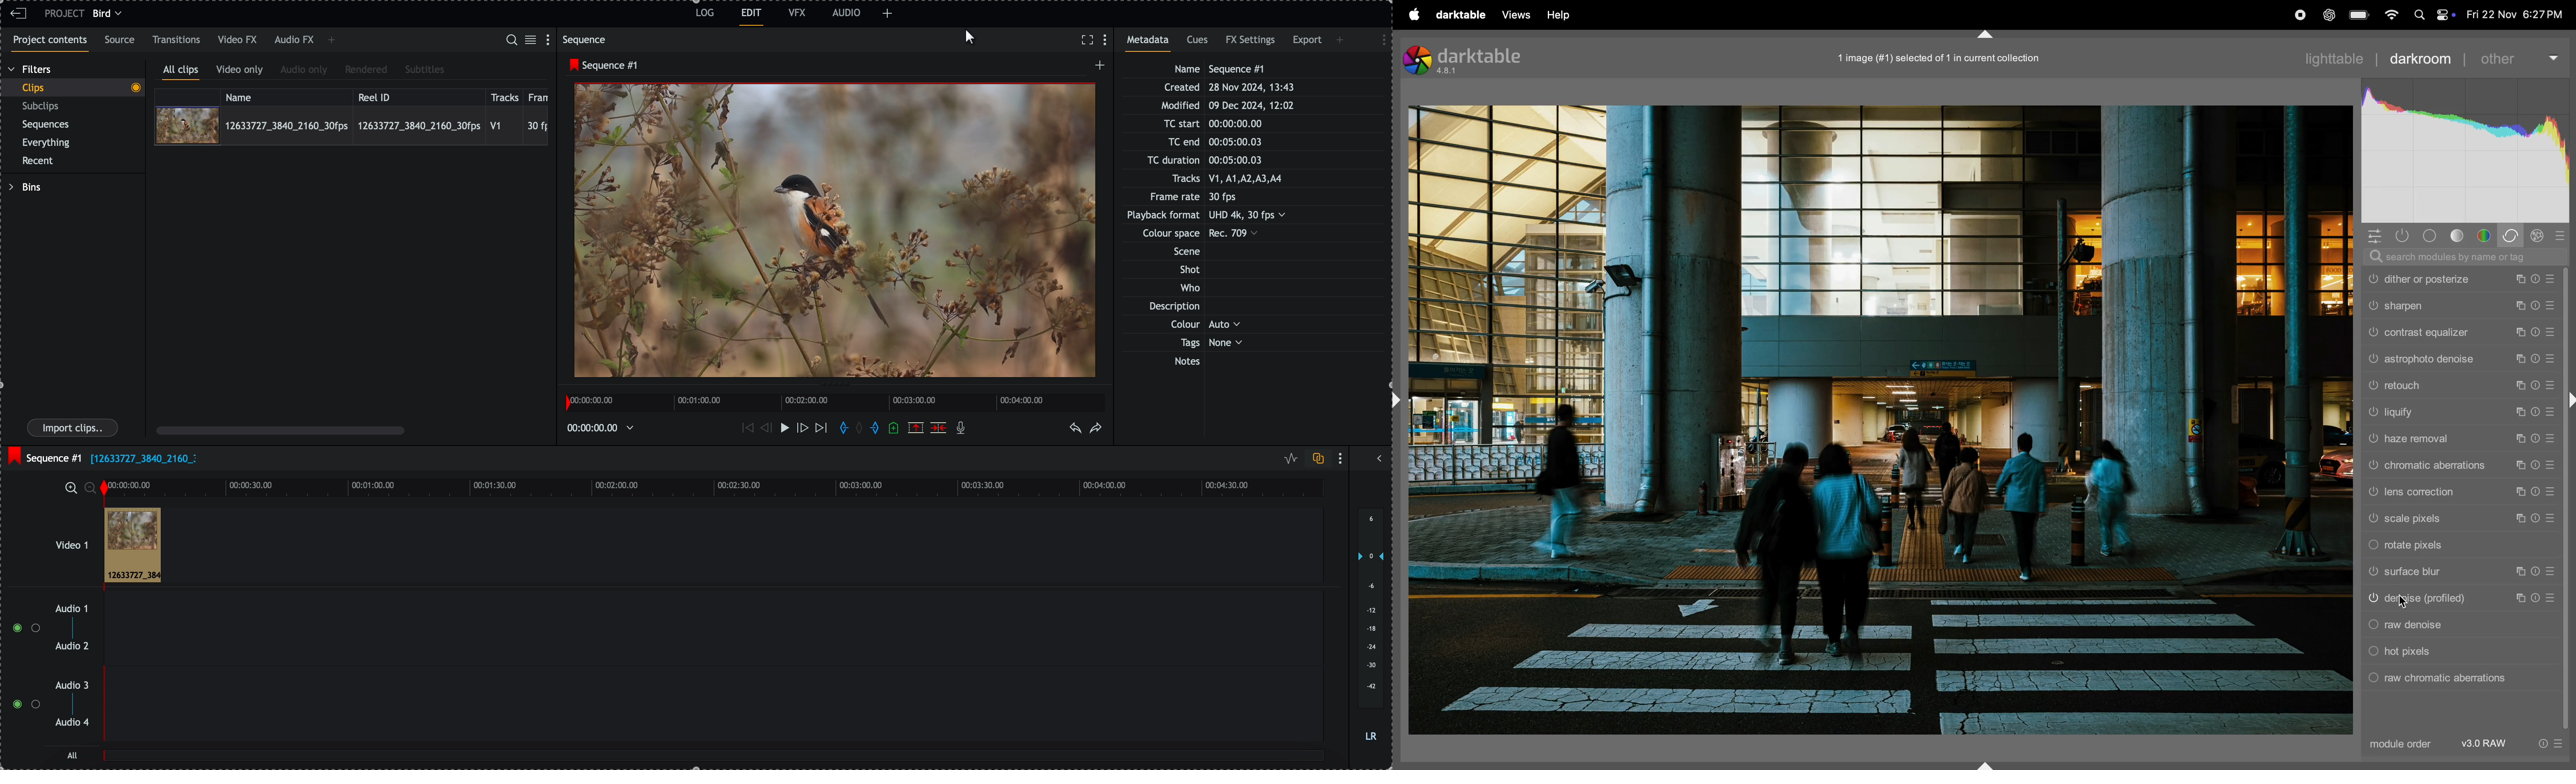  What do you see at coordinates (2375, 236) in the screenshot?
I see `quick acess panel` at bounding box center [2375, 236].